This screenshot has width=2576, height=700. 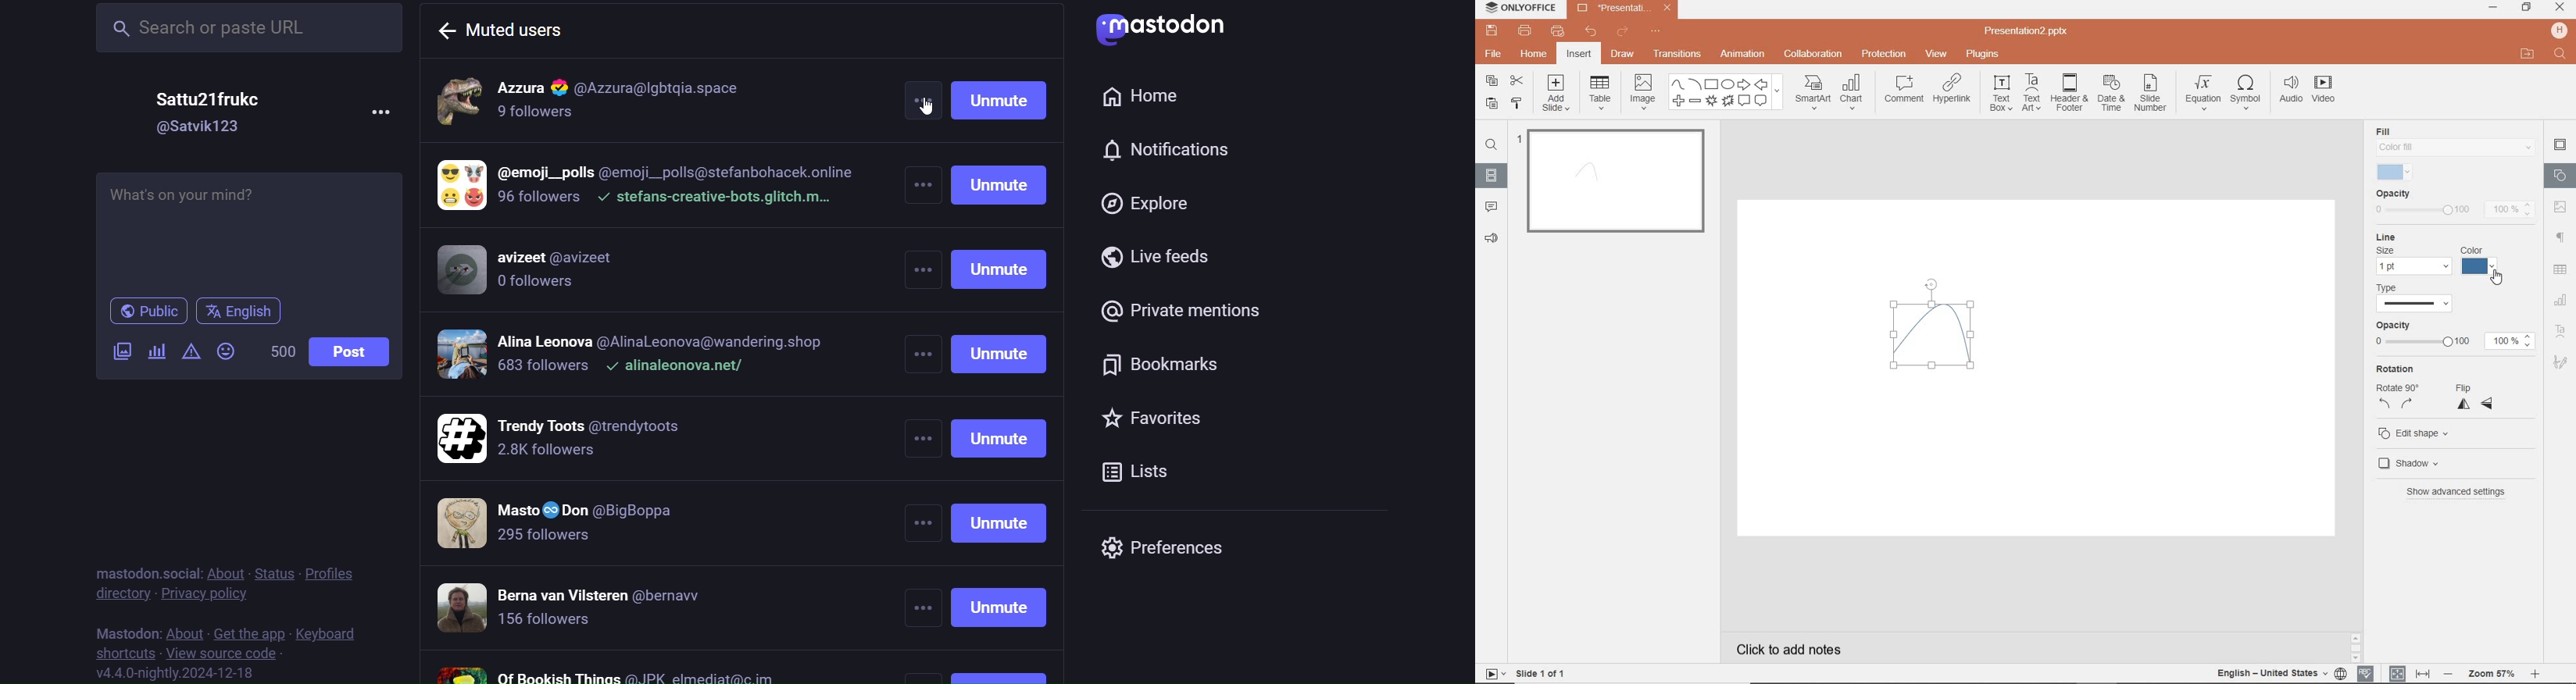 I want to click on HYPERLINK, so click(x=1954, y=92).